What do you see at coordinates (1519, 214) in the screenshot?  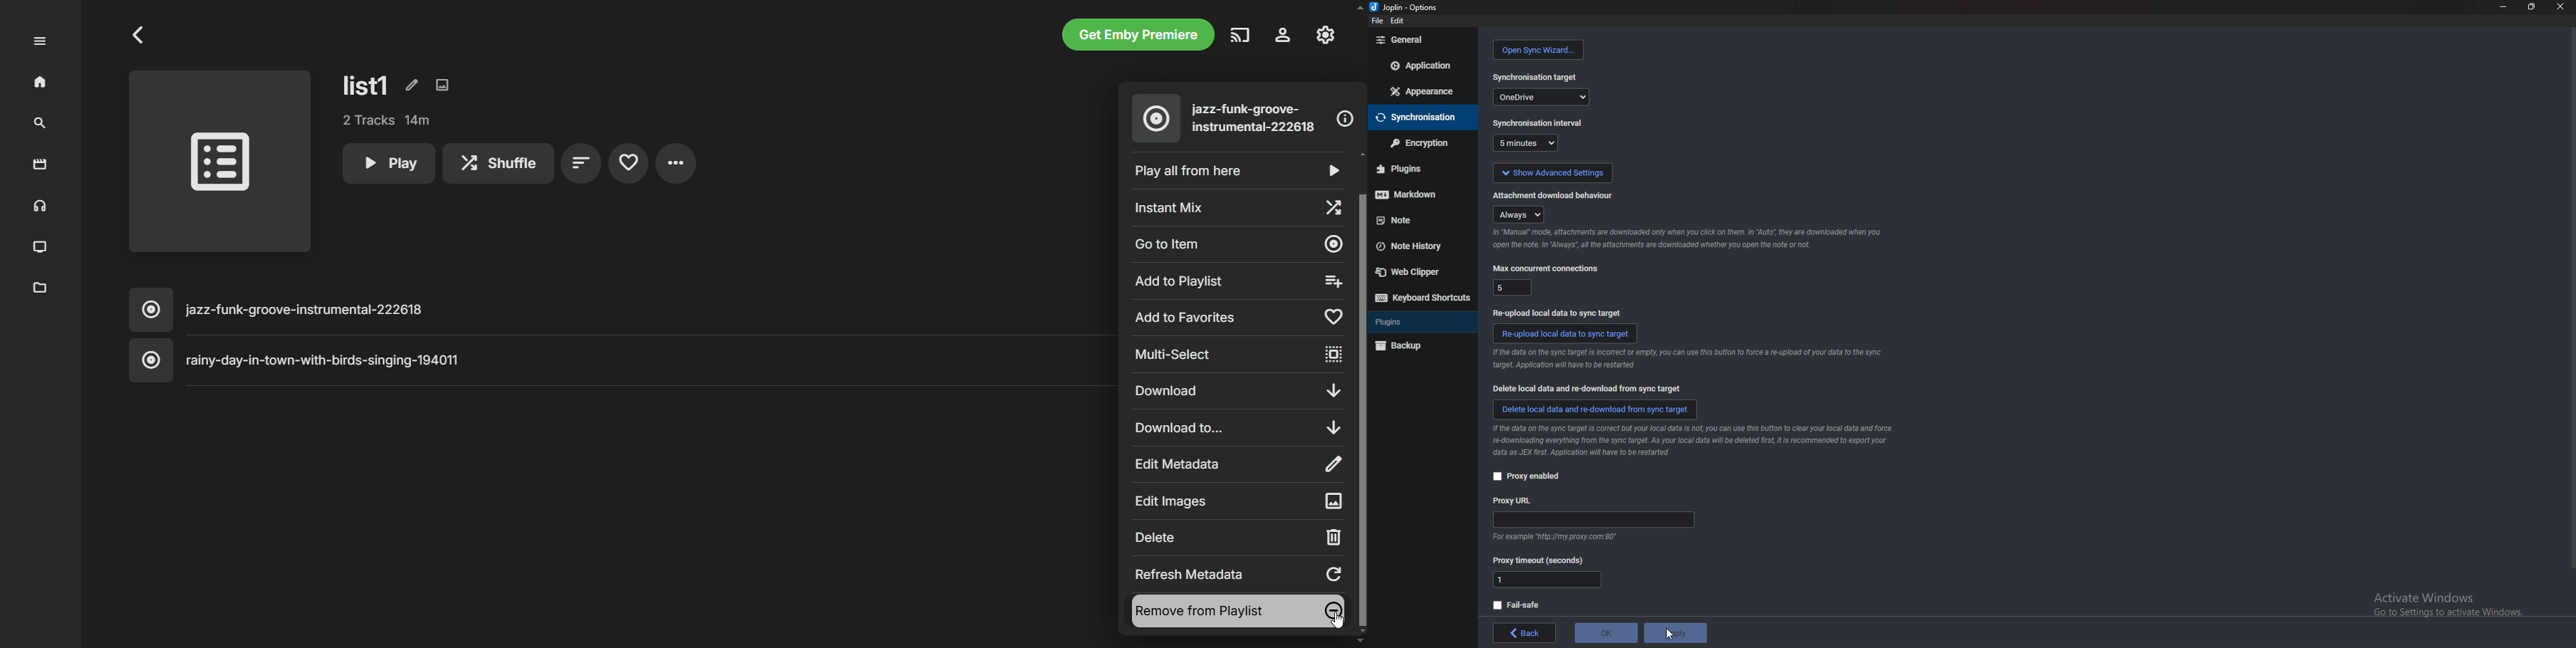 I see `always` at bounding box center [1519, 214].